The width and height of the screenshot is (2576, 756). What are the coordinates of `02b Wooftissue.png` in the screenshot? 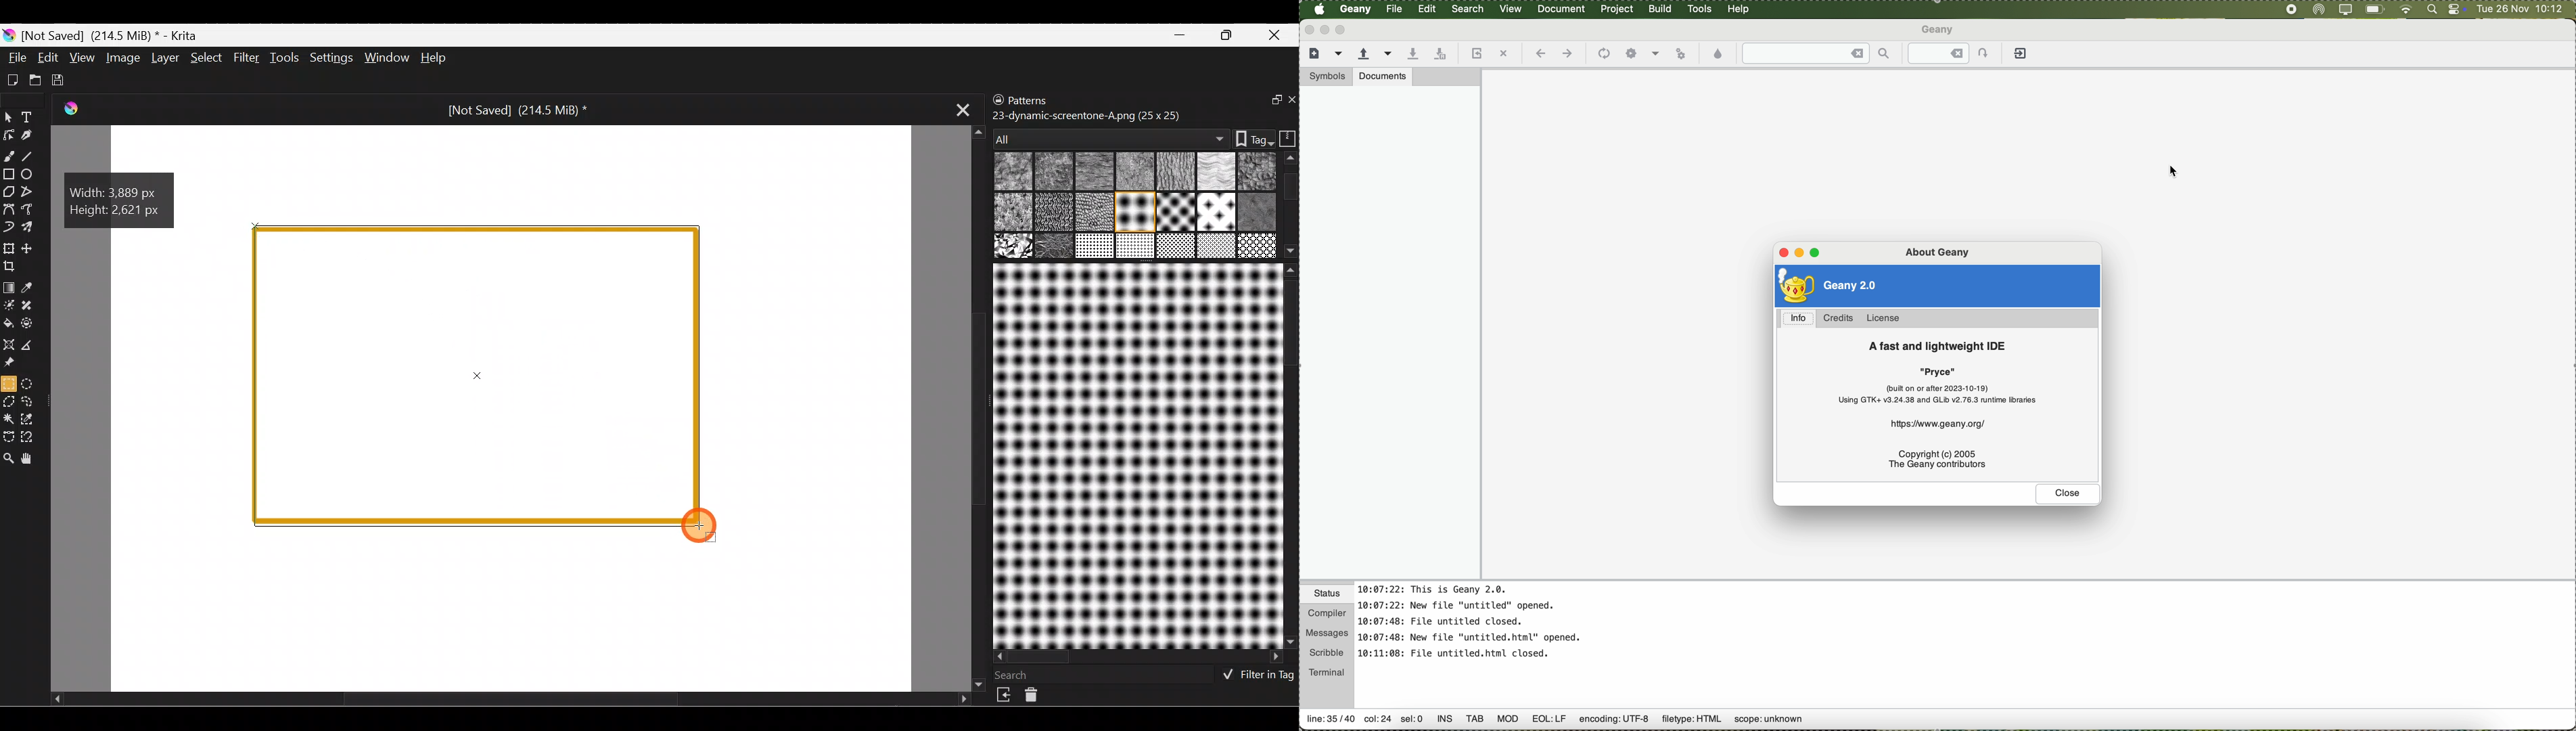 It's located at (1091, 172).